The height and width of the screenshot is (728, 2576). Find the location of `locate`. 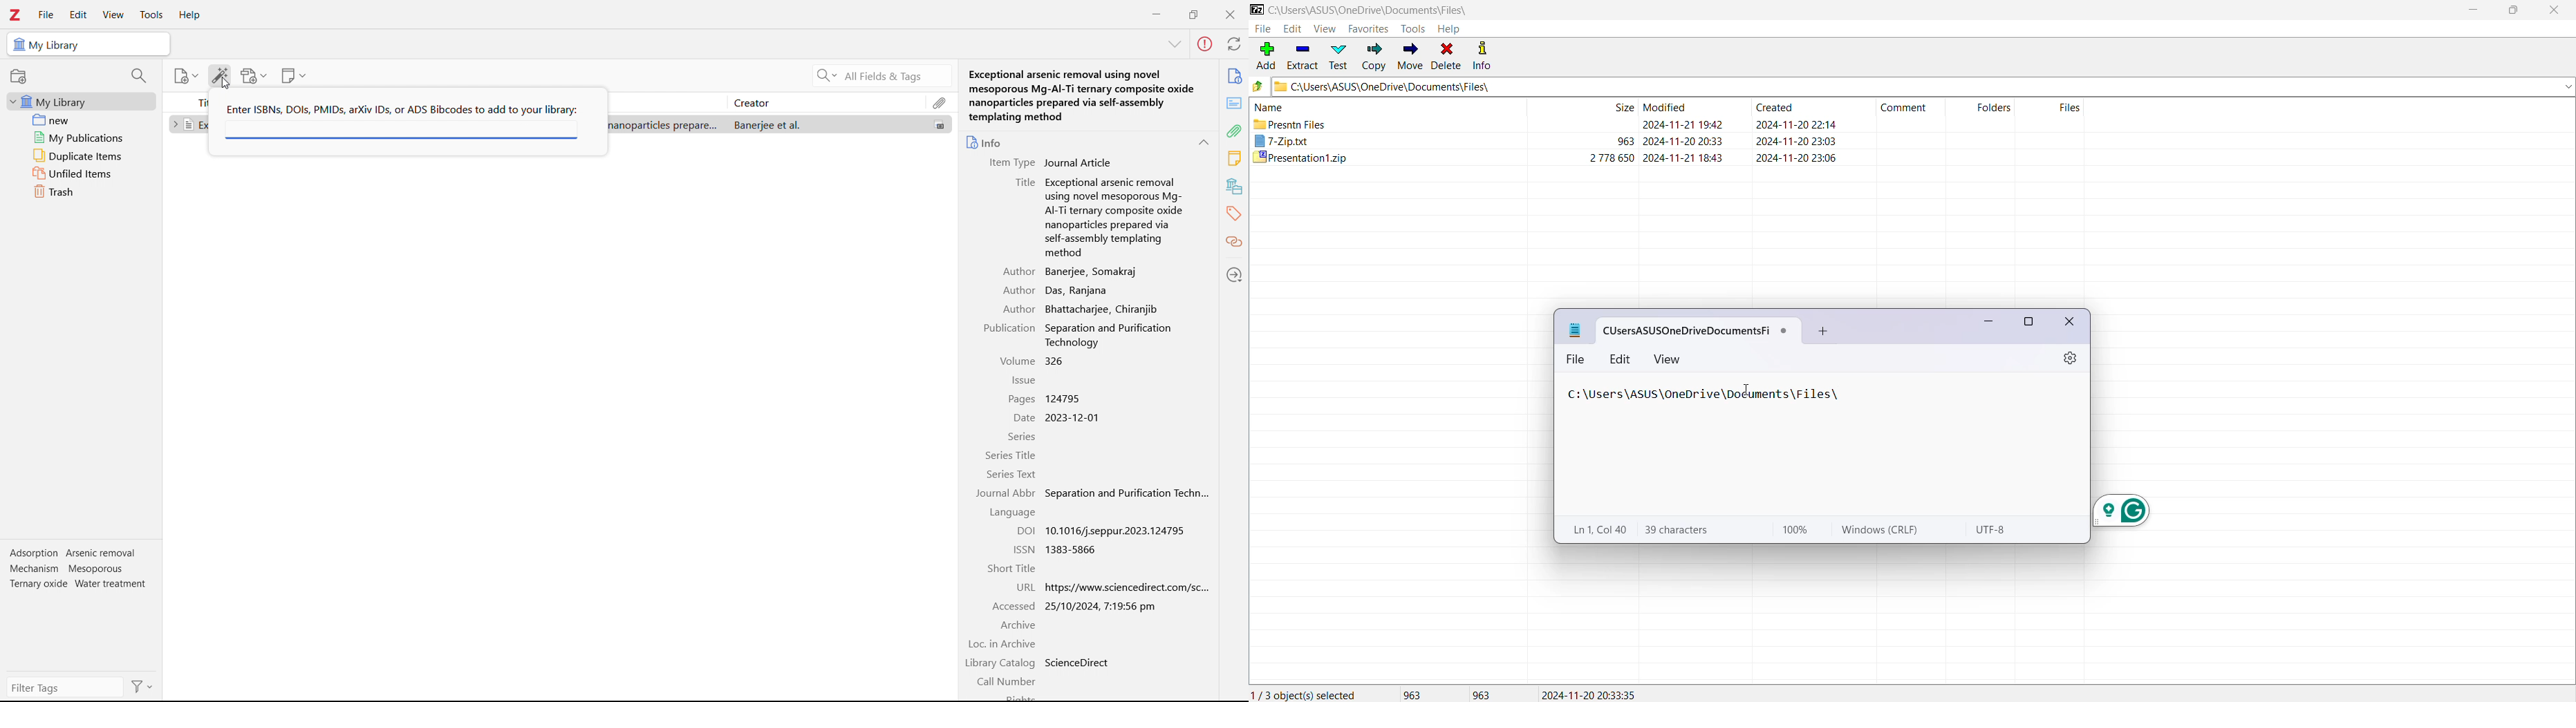

locate is located at coordinates (1235, 274).